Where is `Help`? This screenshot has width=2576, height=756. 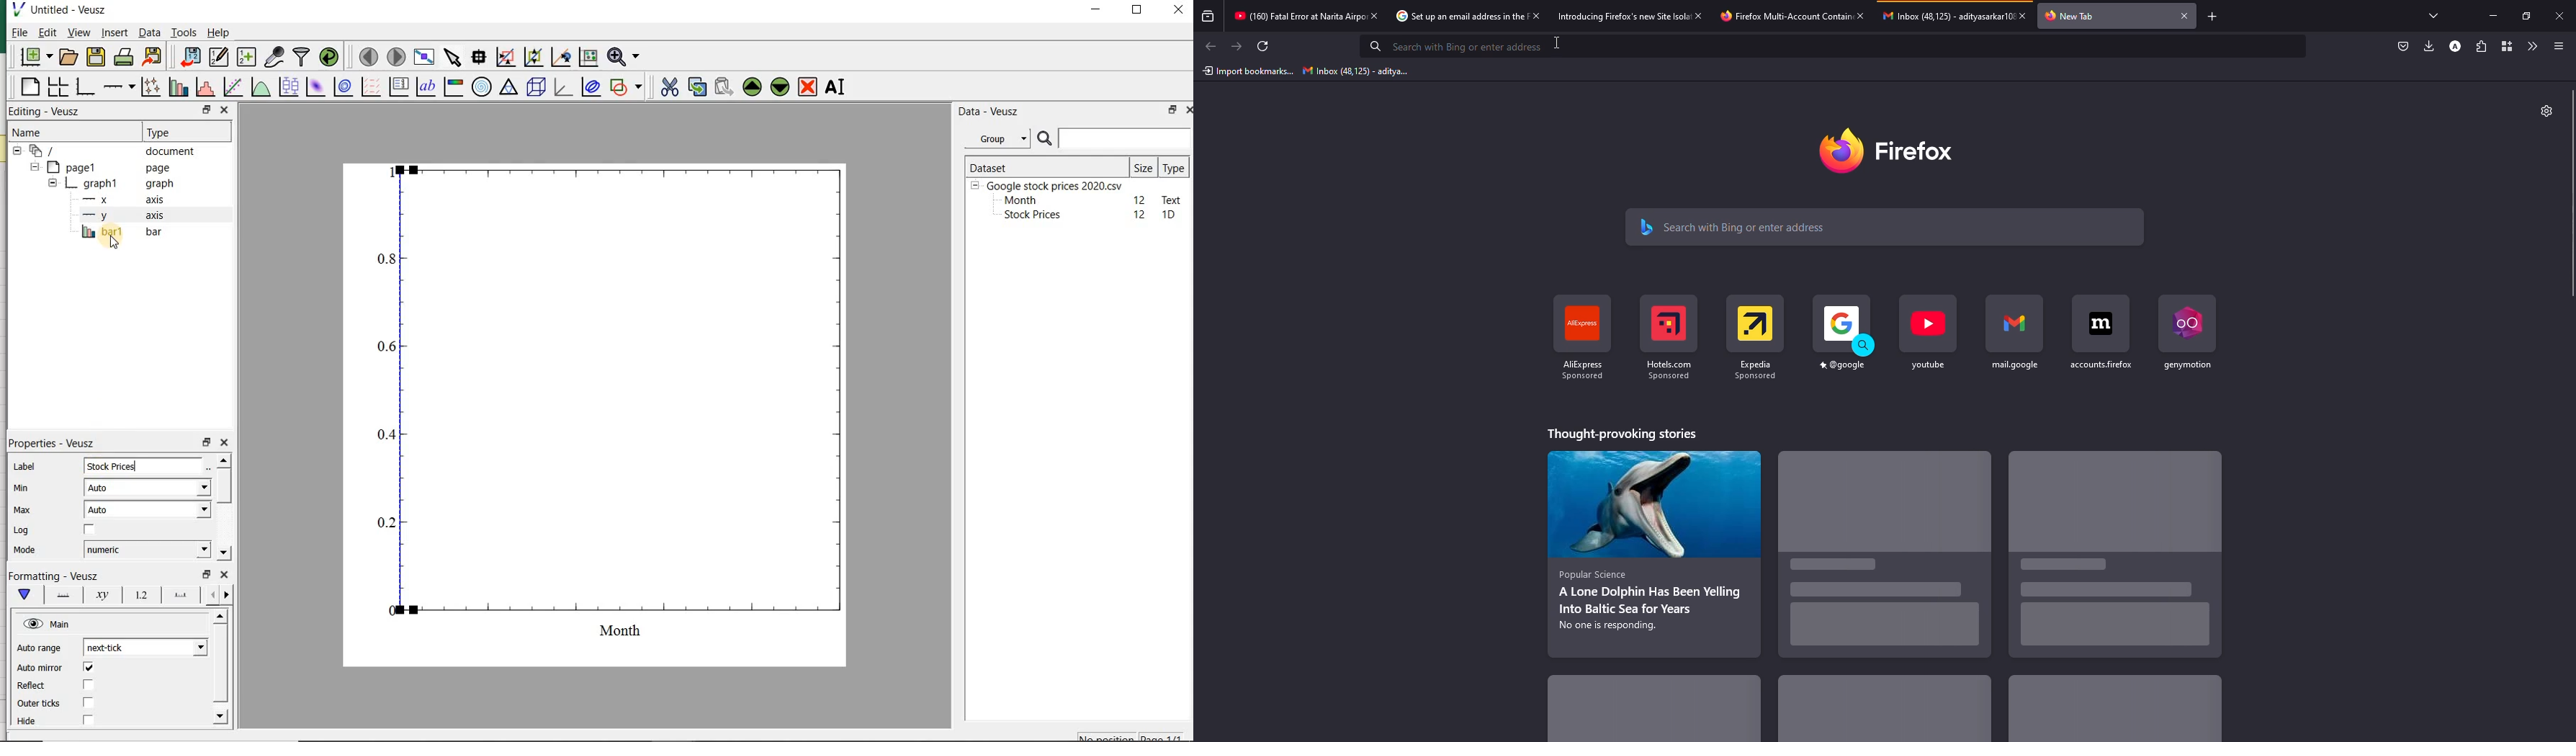
Help is located at coordinates (220, 34).